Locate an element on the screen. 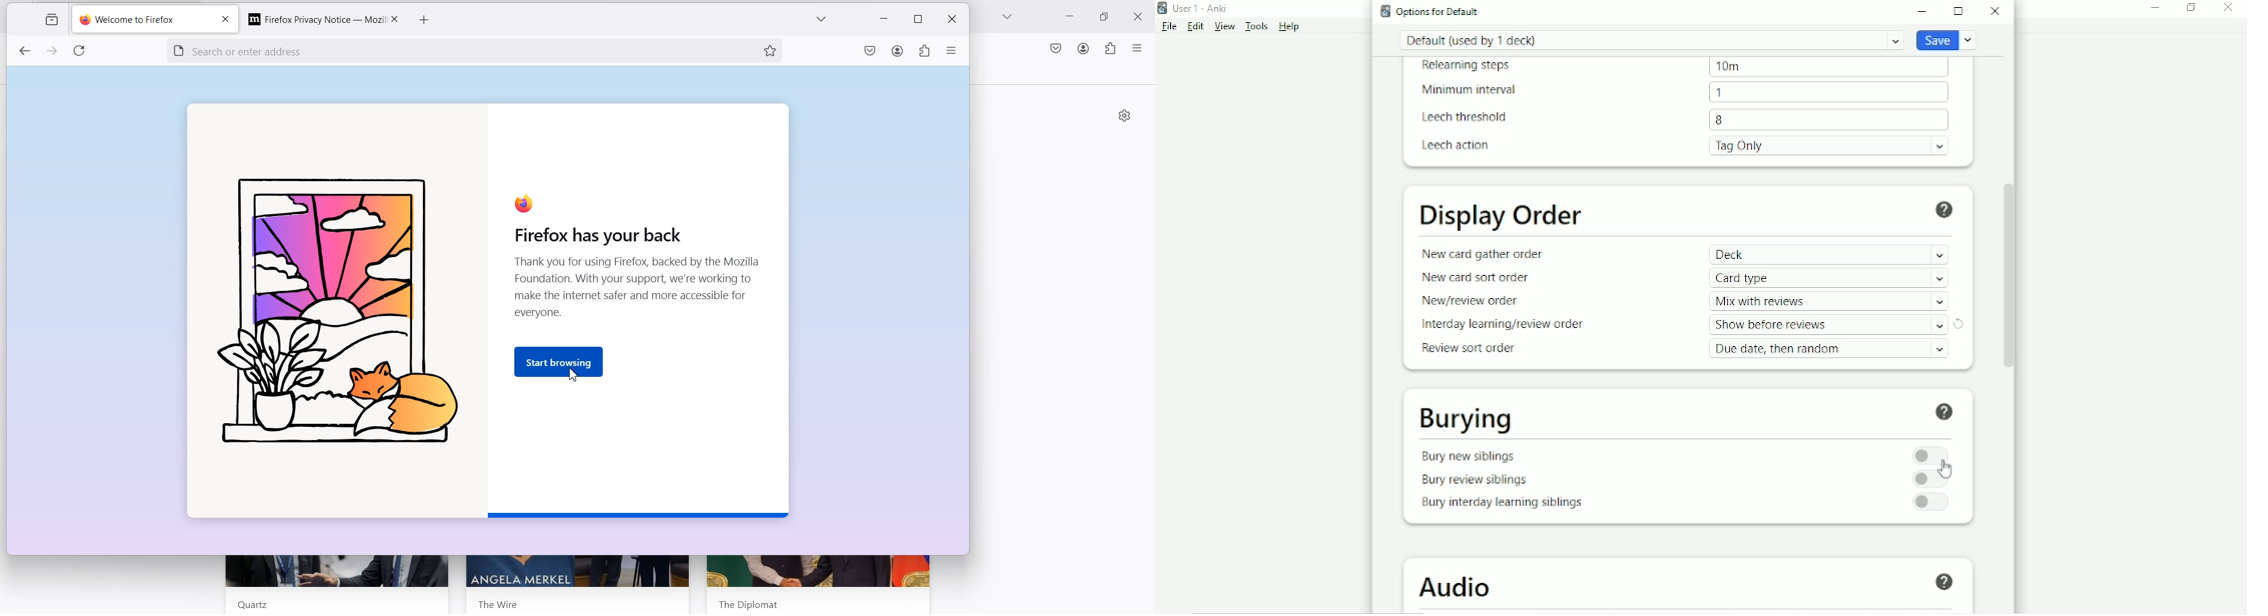  Vertical scrollbar is located at coordinates (2015, 267).